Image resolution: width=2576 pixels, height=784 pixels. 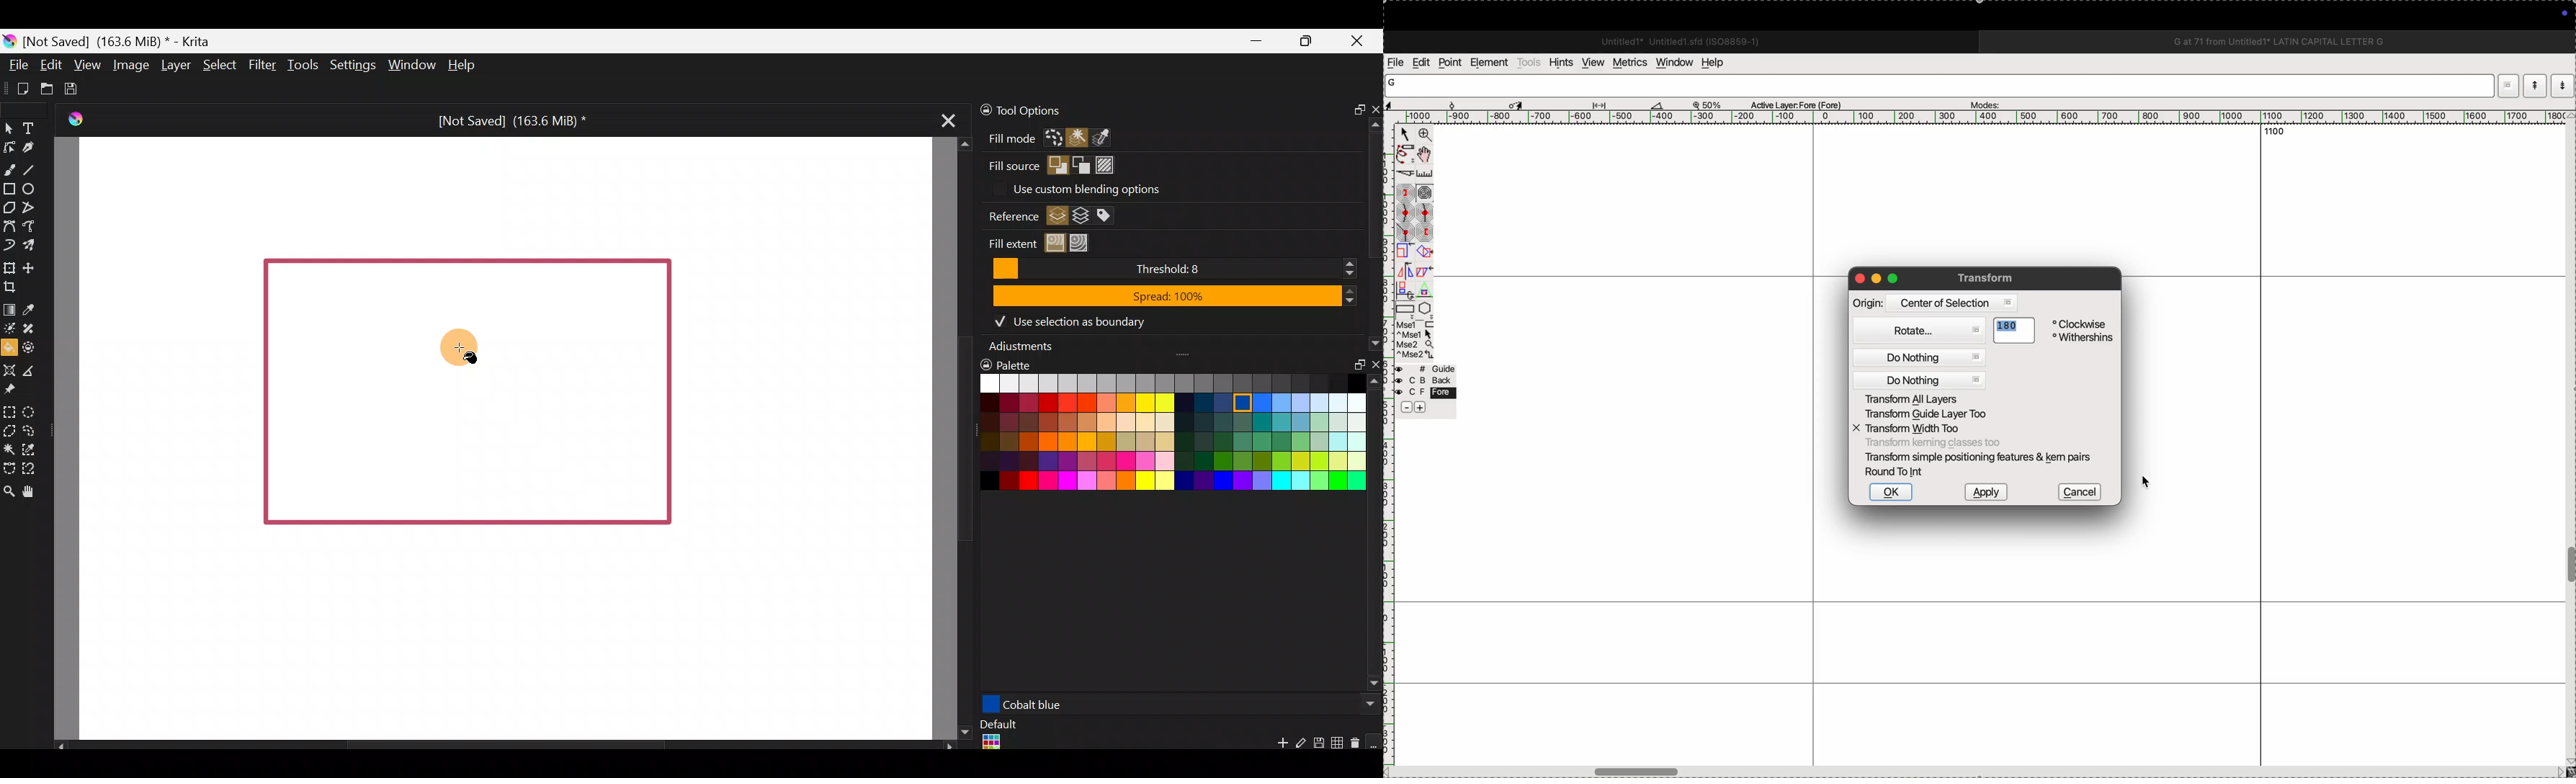 What do you see at coordinates (30, 243) in the screenshot?
I see `Multibrush tool` at bounding box center [30, 243].